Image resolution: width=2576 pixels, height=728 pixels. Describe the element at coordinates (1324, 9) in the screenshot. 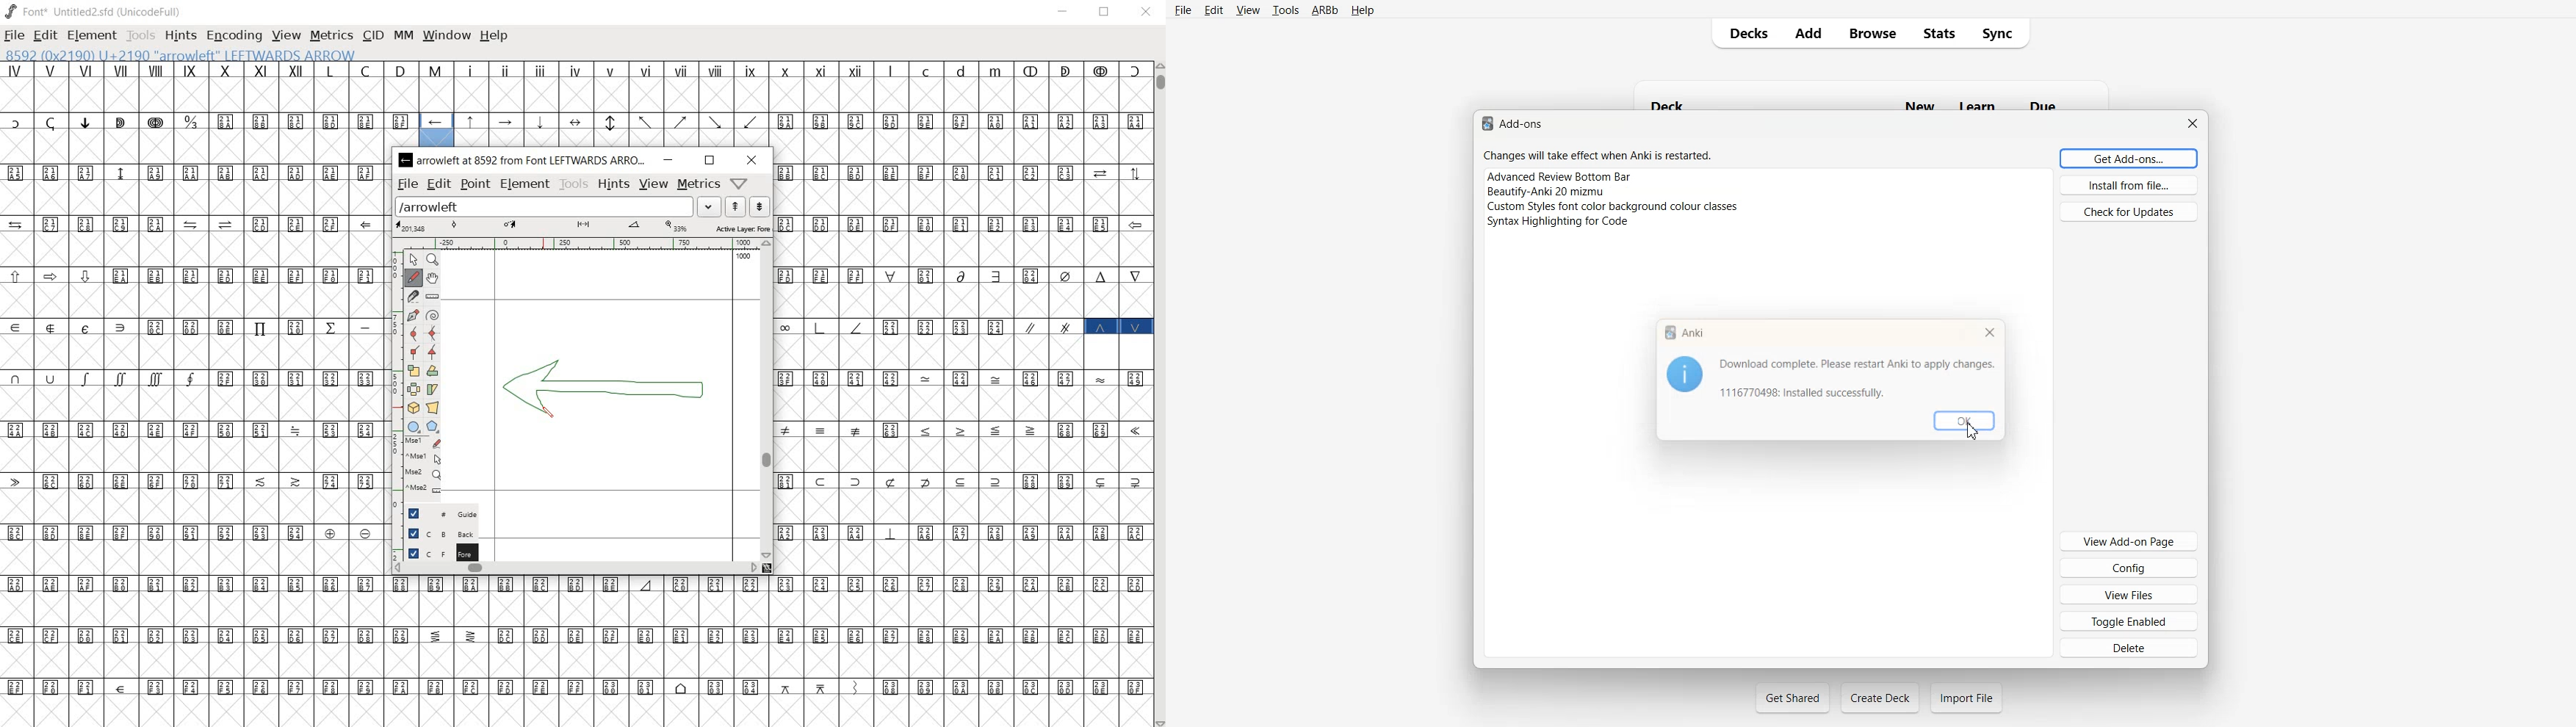

I see `ARBb` at that location.